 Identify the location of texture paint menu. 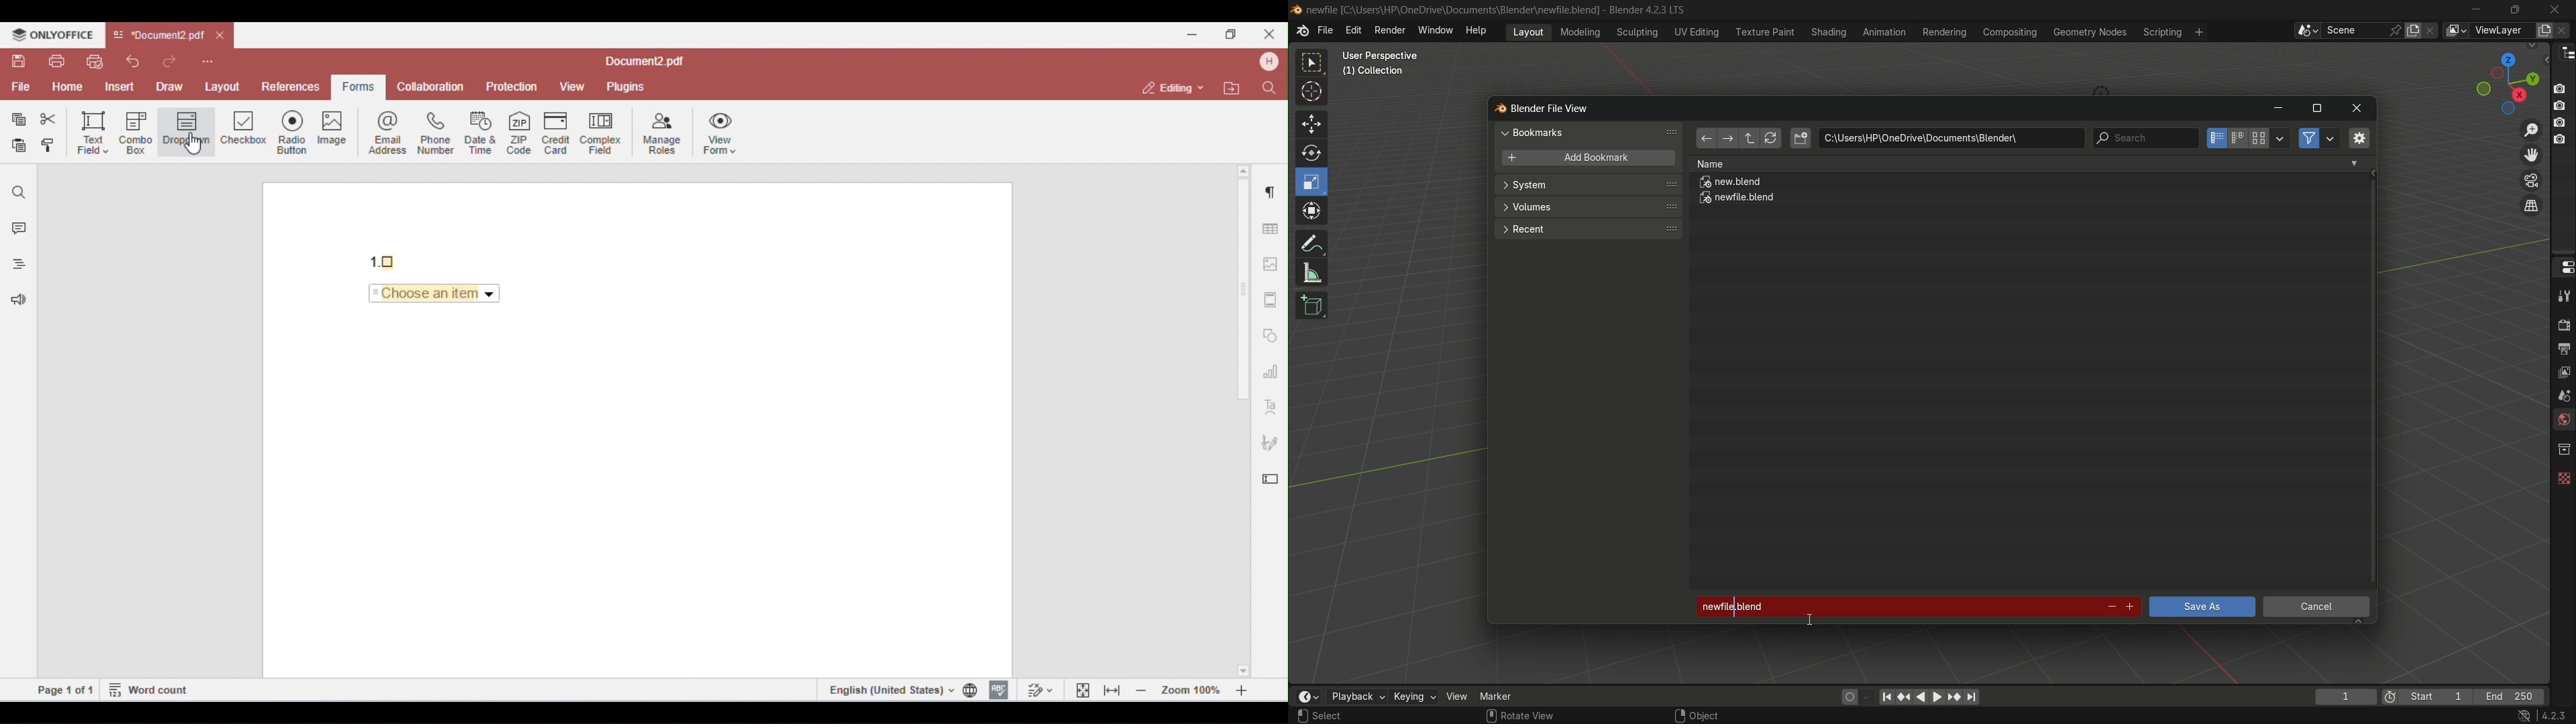
(1764, 31).